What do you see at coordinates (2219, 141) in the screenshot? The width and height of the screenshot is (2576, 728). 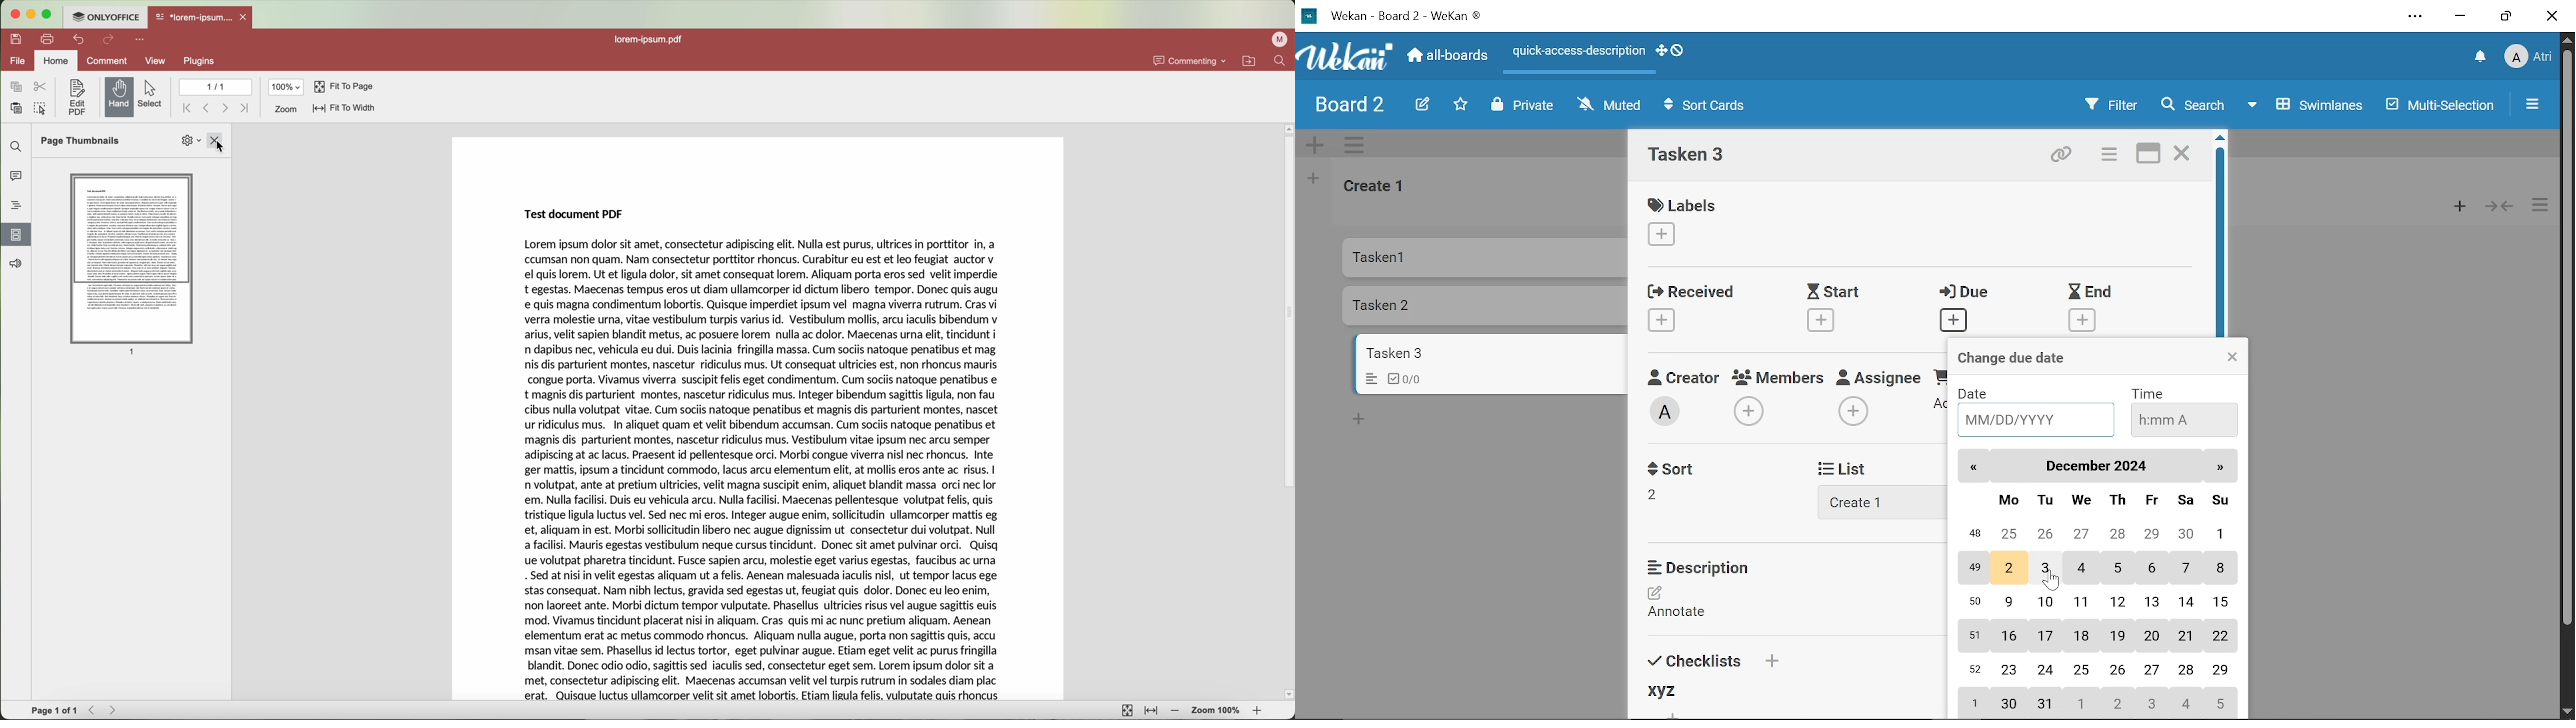 I see `move up` at bounding box center [2219, 141].